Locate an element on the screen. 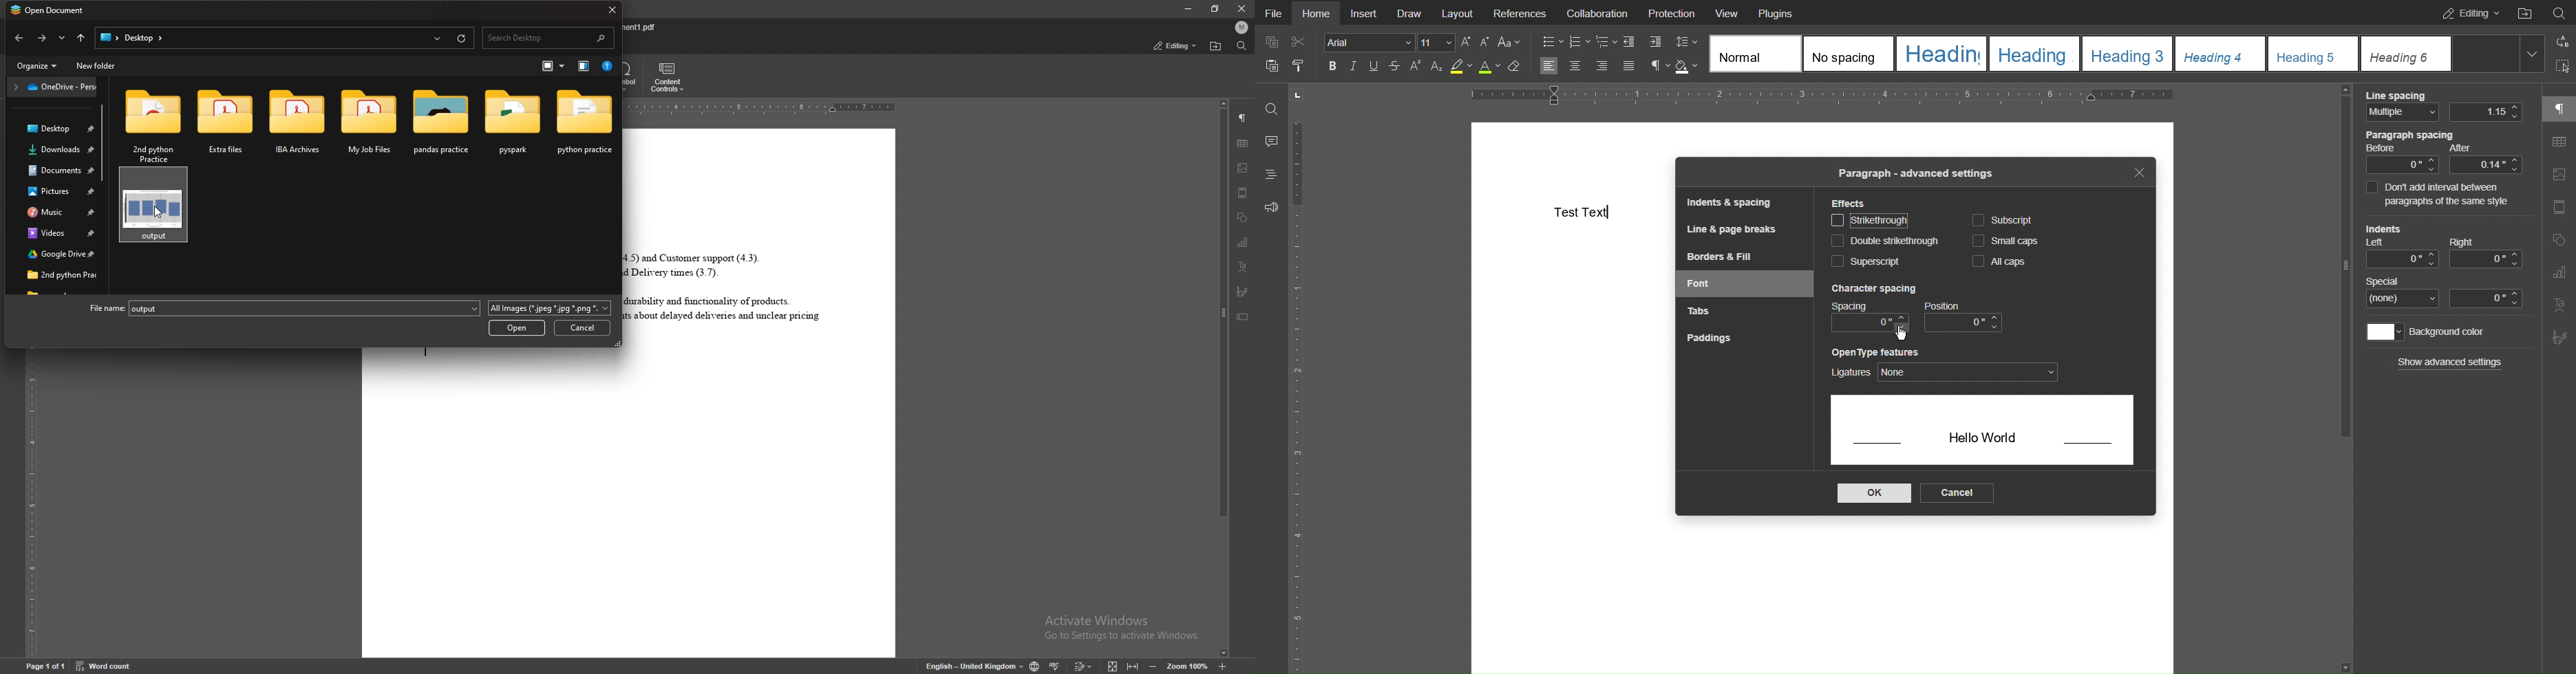 This screenshot has height=700, width=2576. Underline is located at coordinates (1372, 66).